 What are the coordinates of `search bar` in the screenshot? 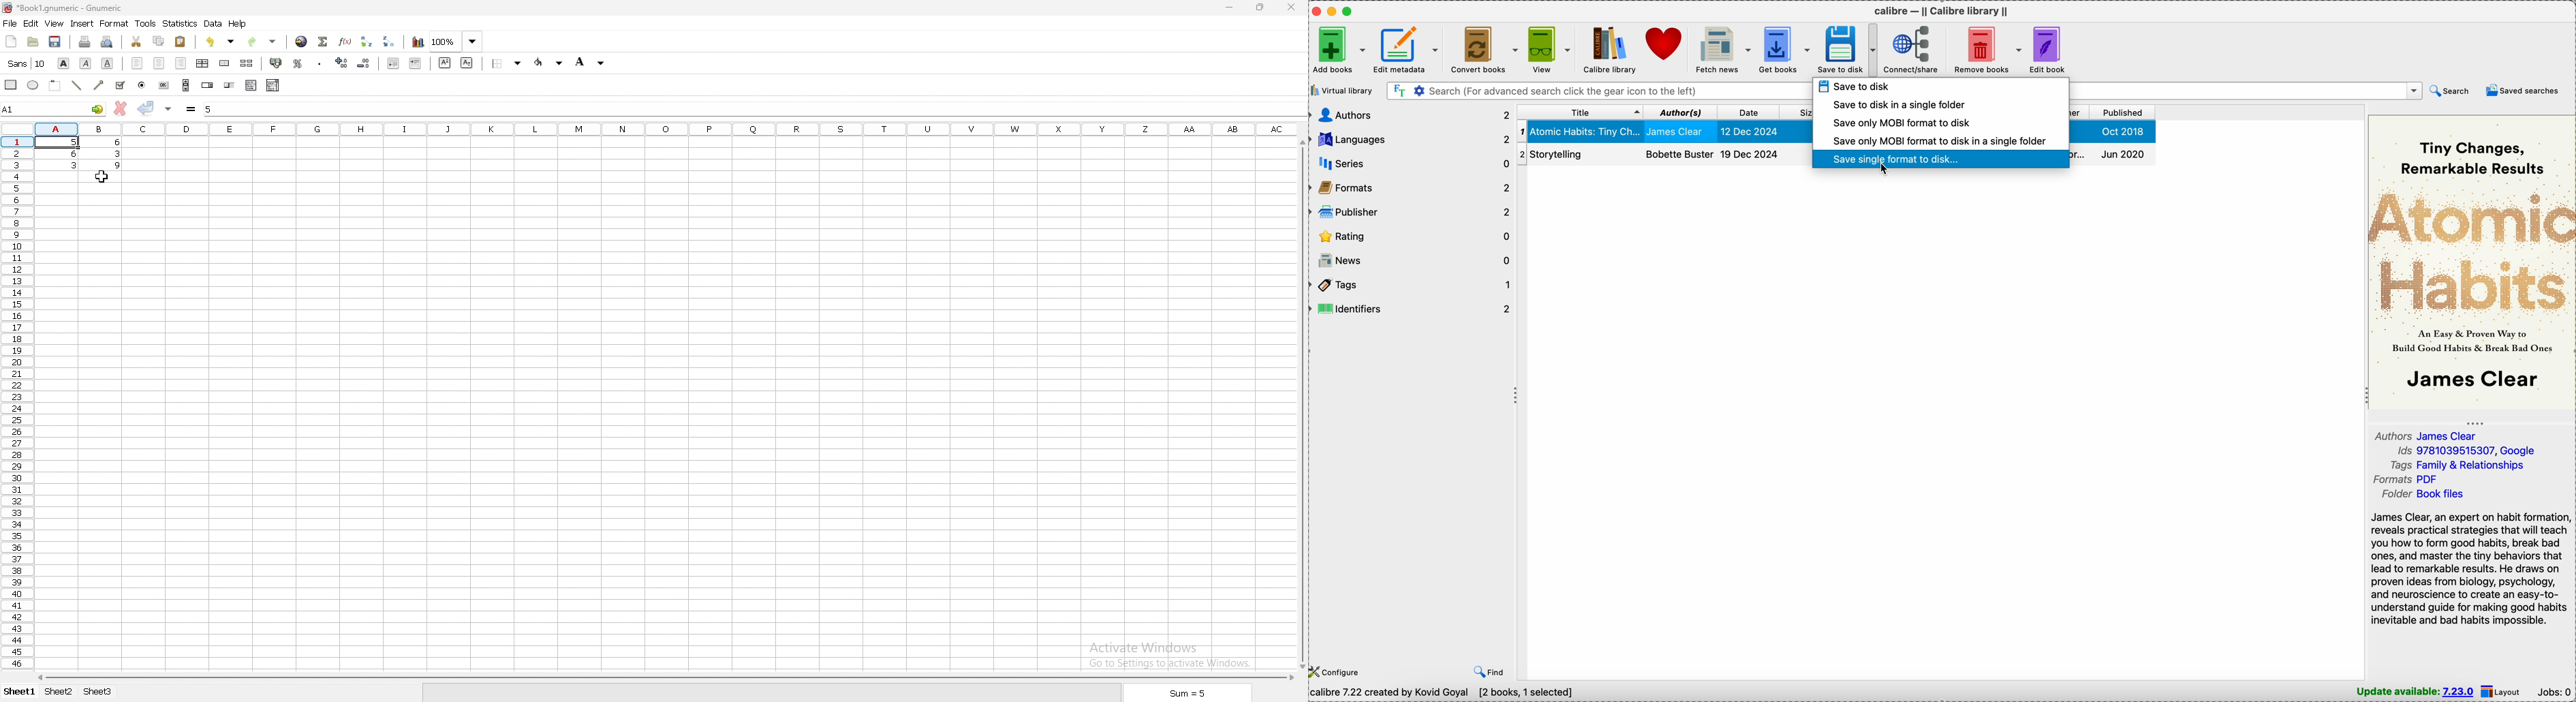 It's located at (1597, 91).